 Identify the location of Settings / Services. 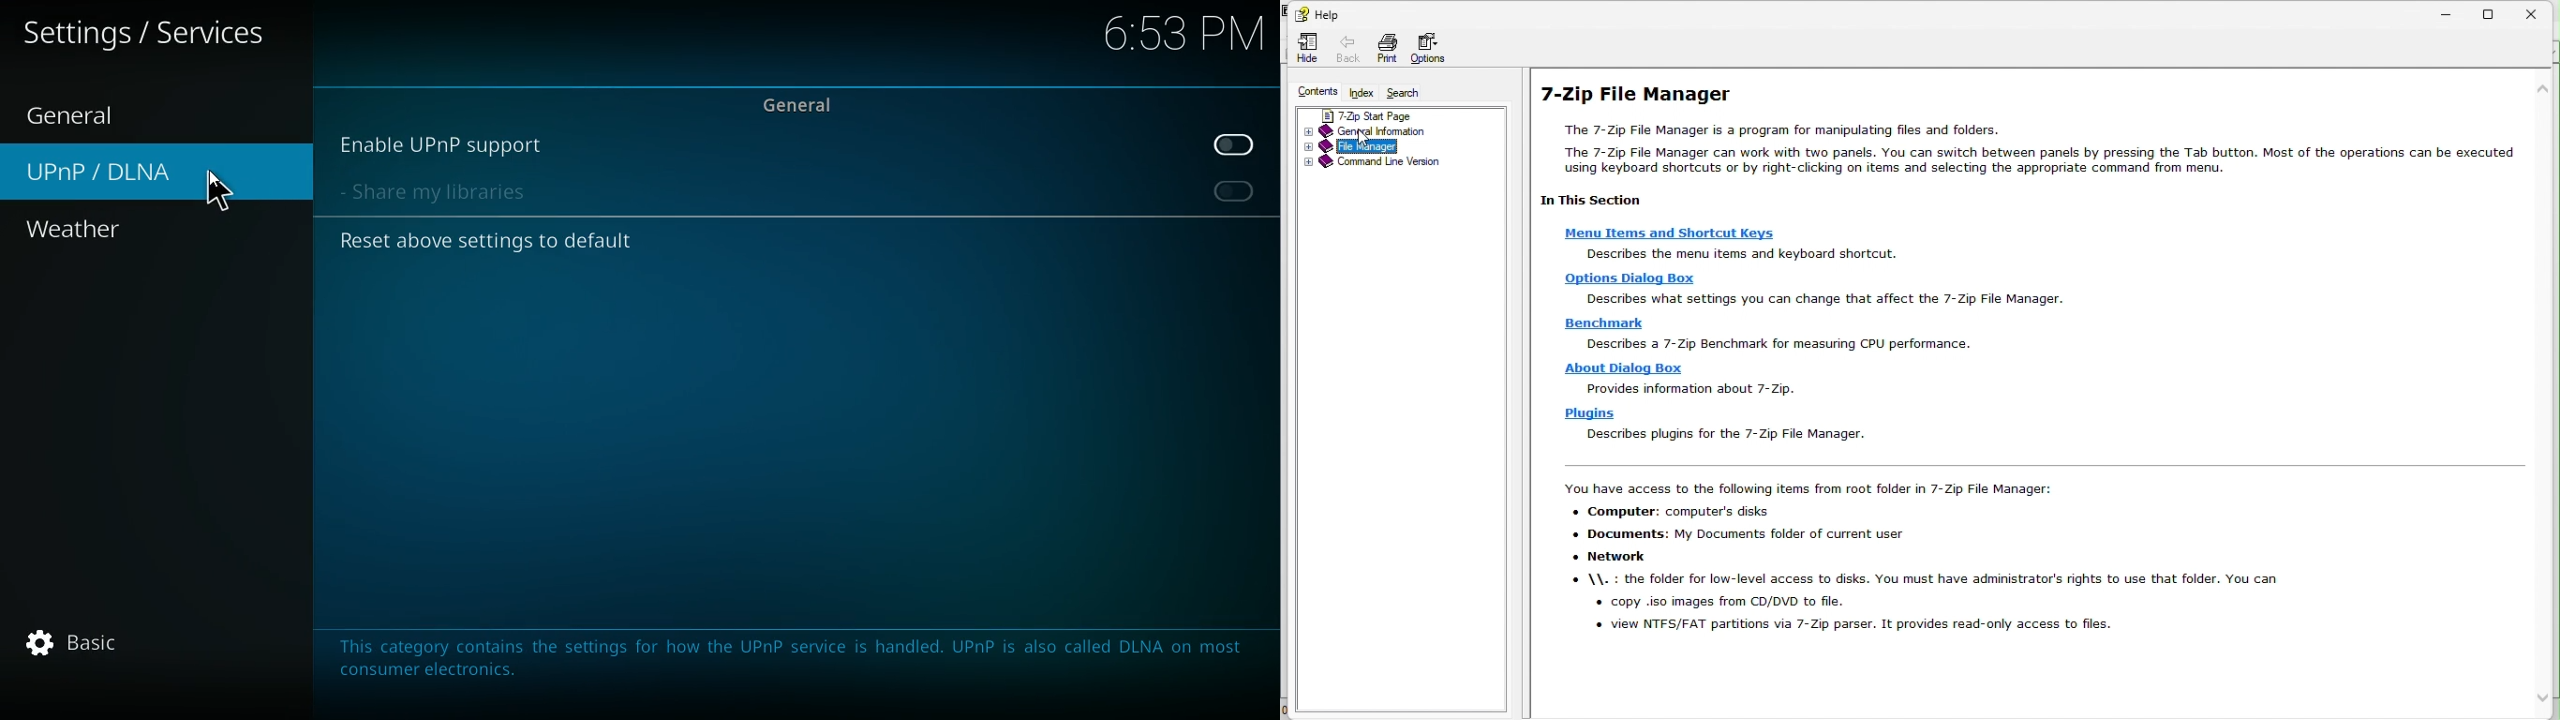
(154, 34).